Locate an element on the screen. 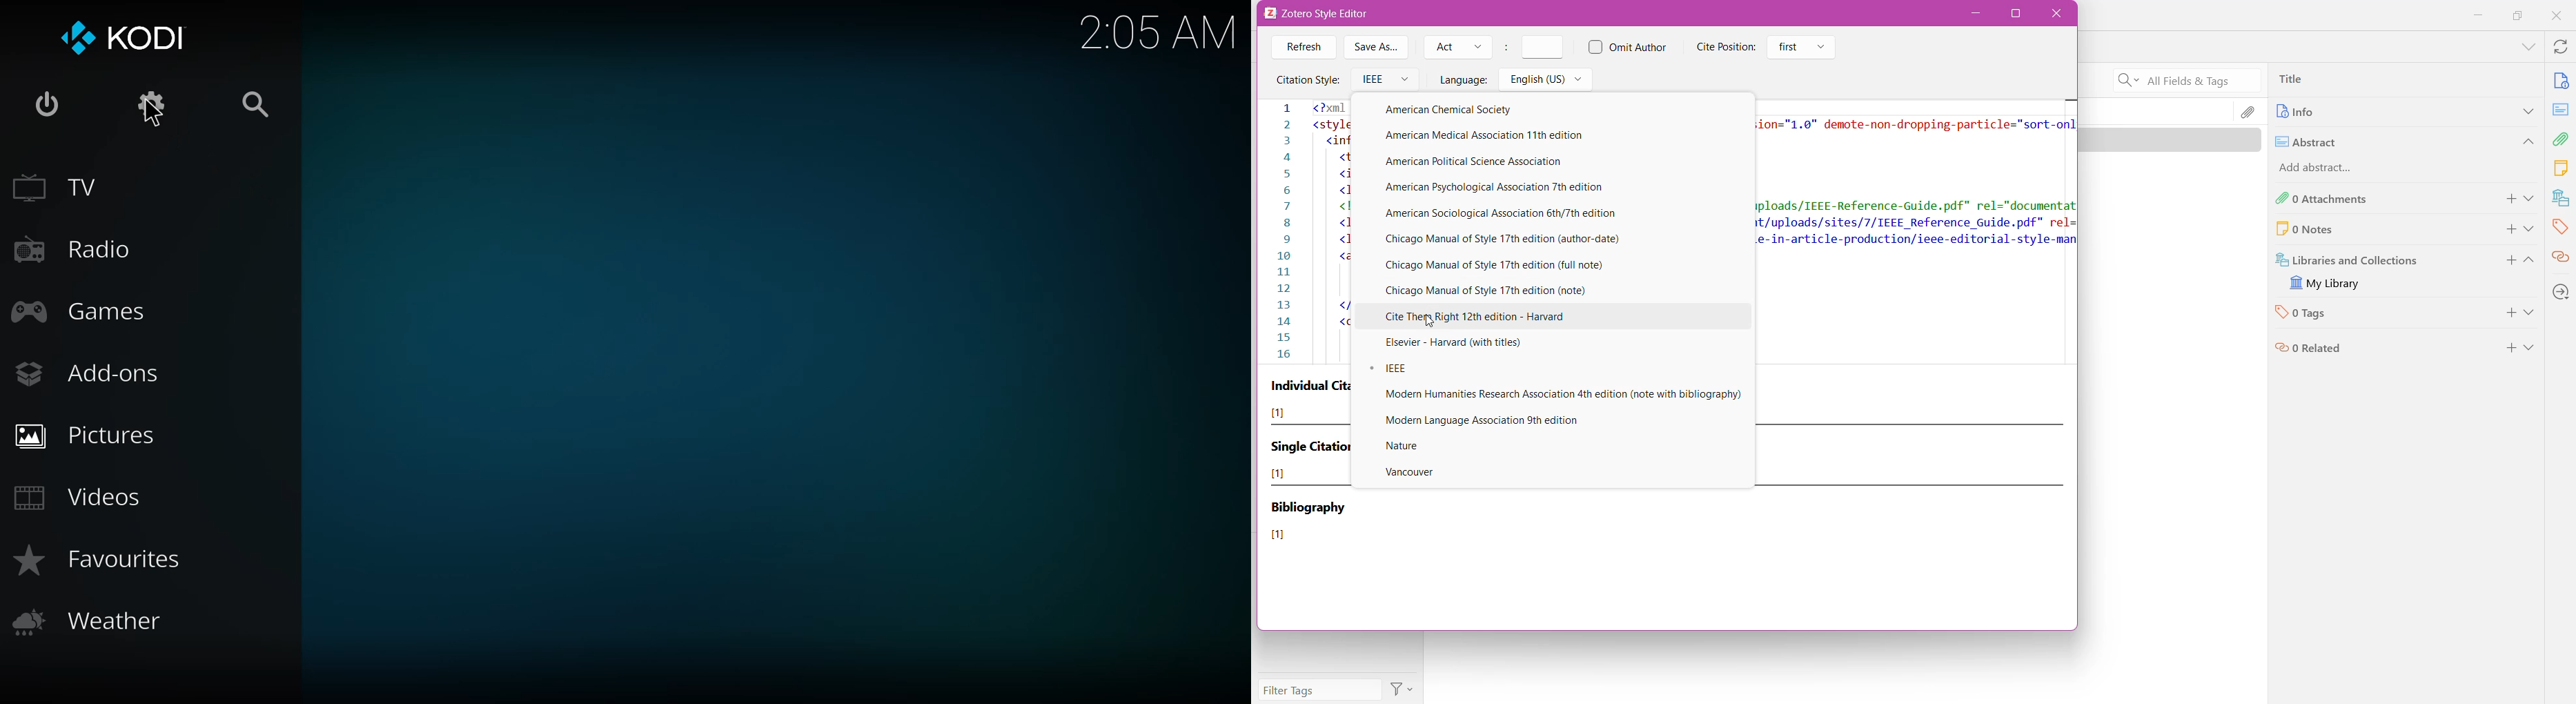 This screenshot has width=2576, height=728. Nature is located at coordinates (1414, 446).